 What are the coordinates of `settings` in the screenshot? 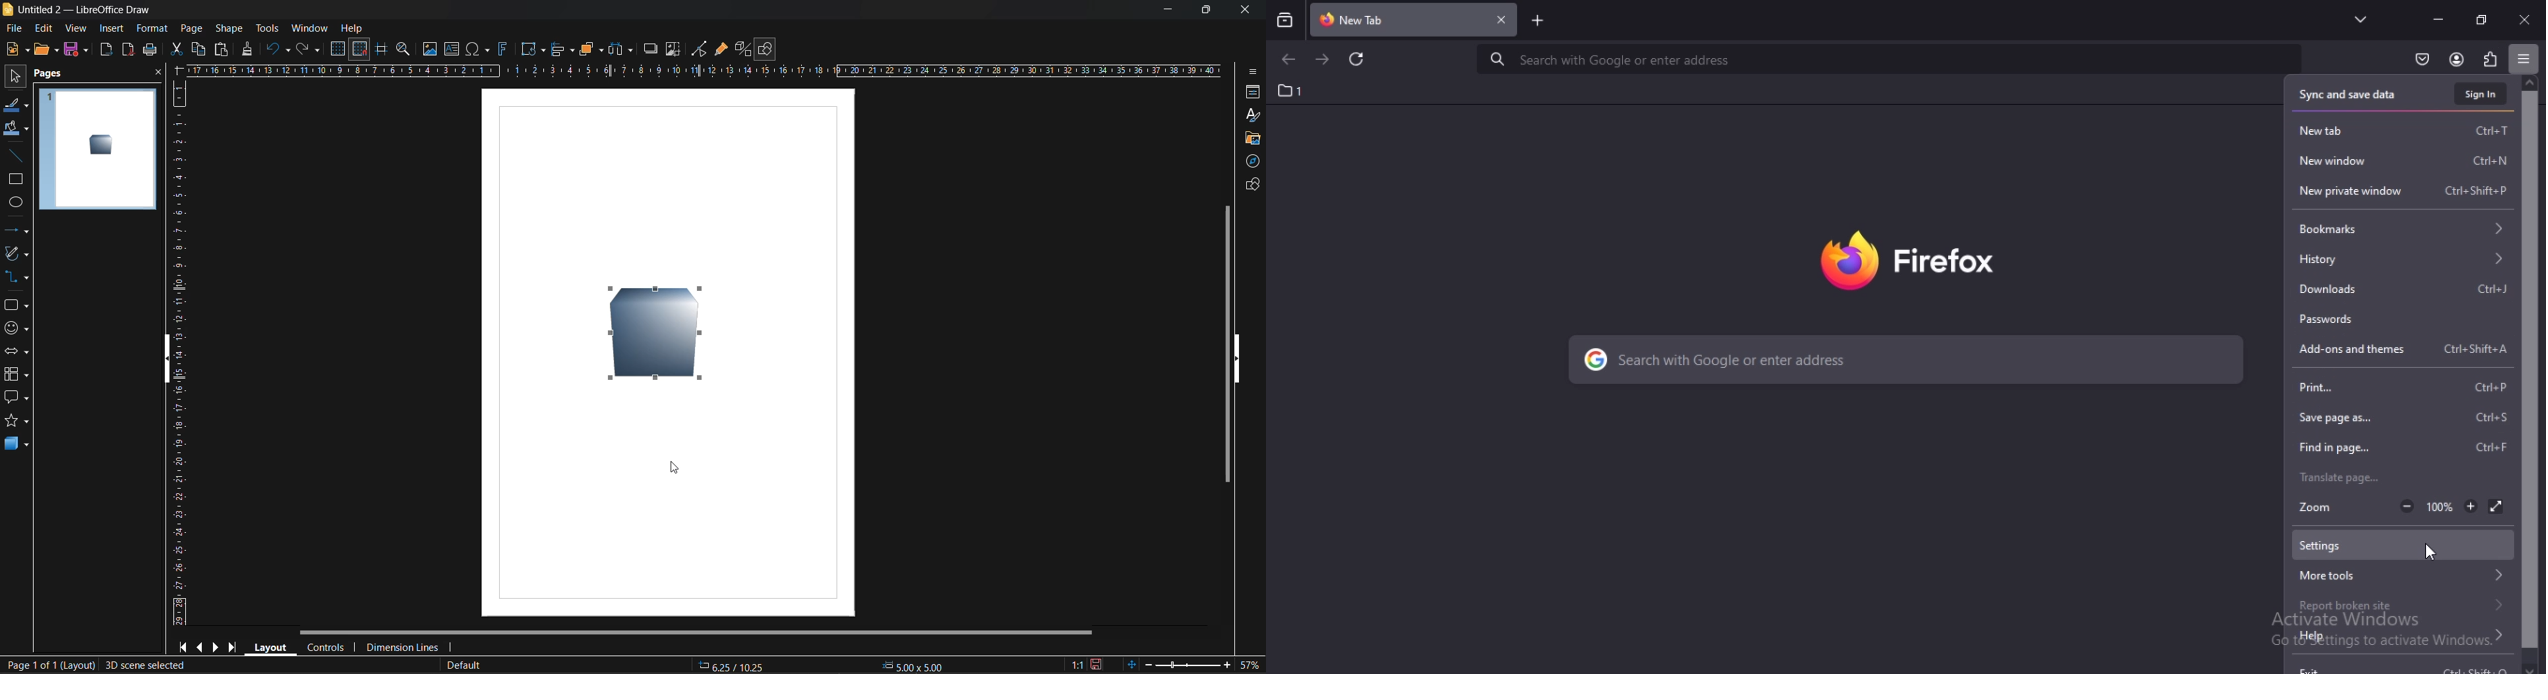 It's located at (2403, 544).